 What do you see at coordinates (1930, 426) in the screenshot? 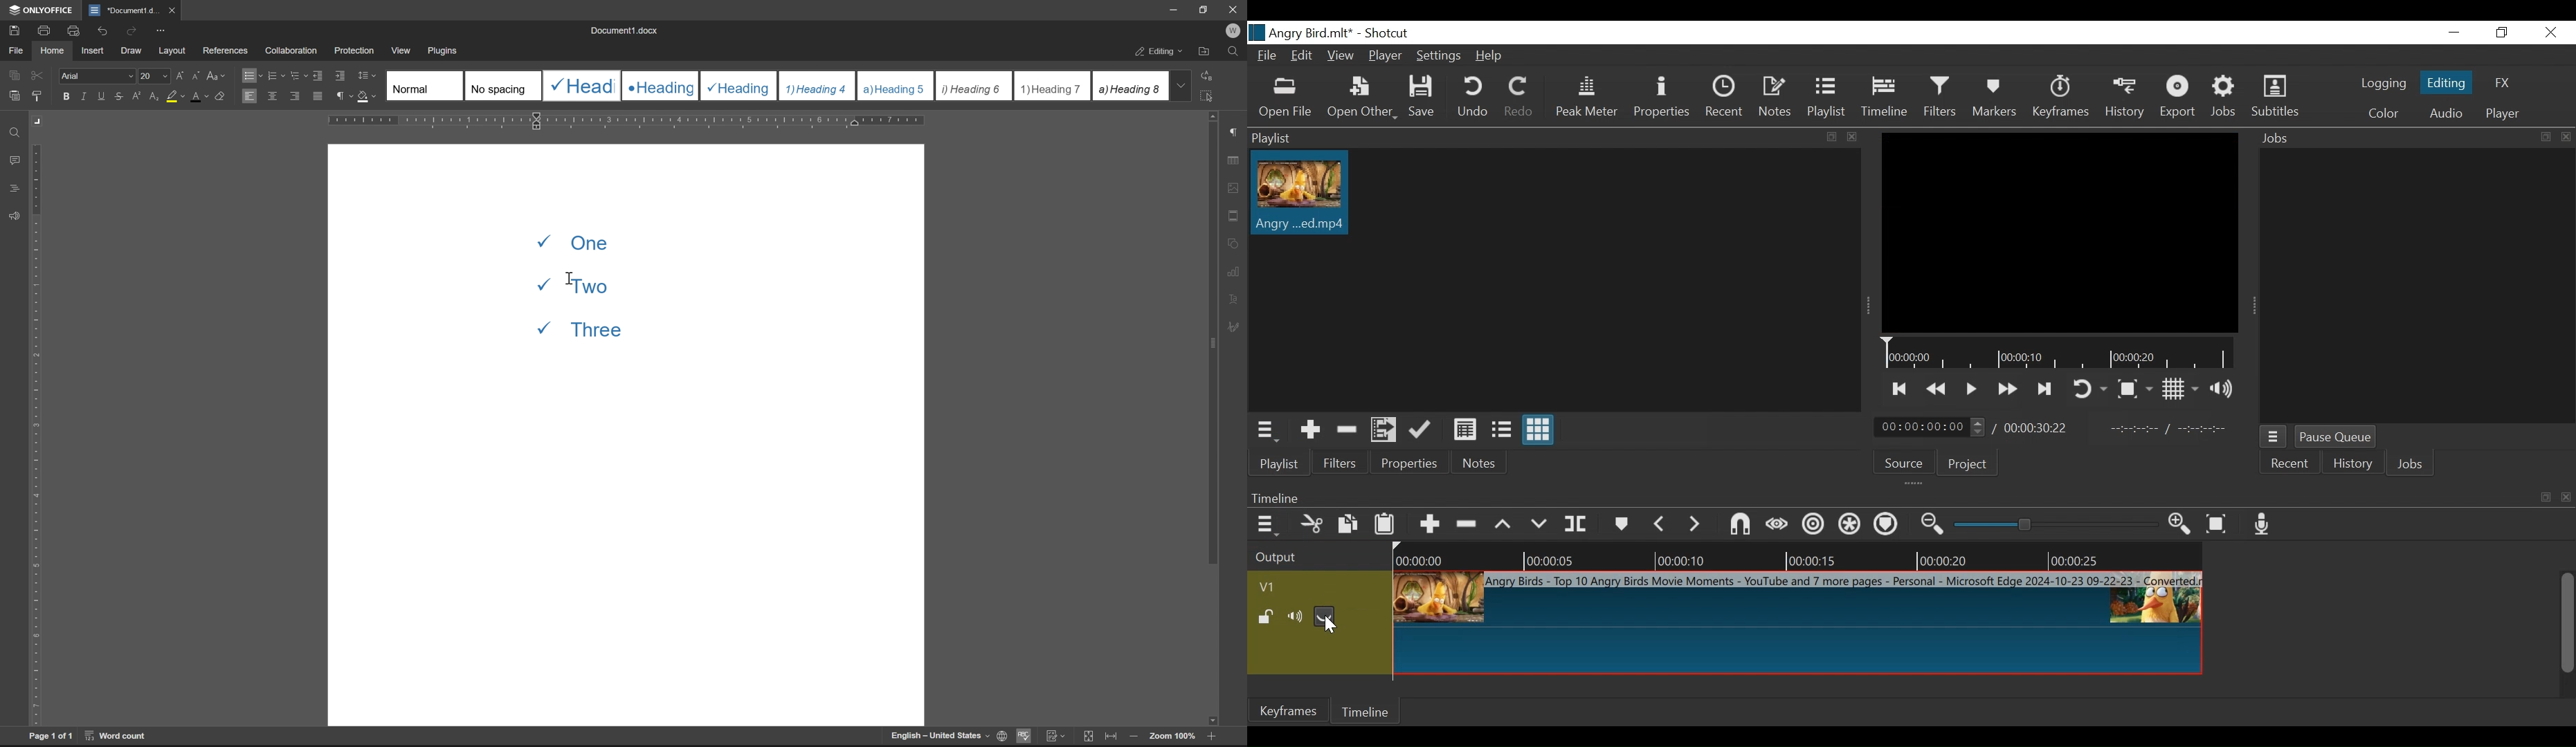
I see `Current uration` at bounding box center [1930, 426].